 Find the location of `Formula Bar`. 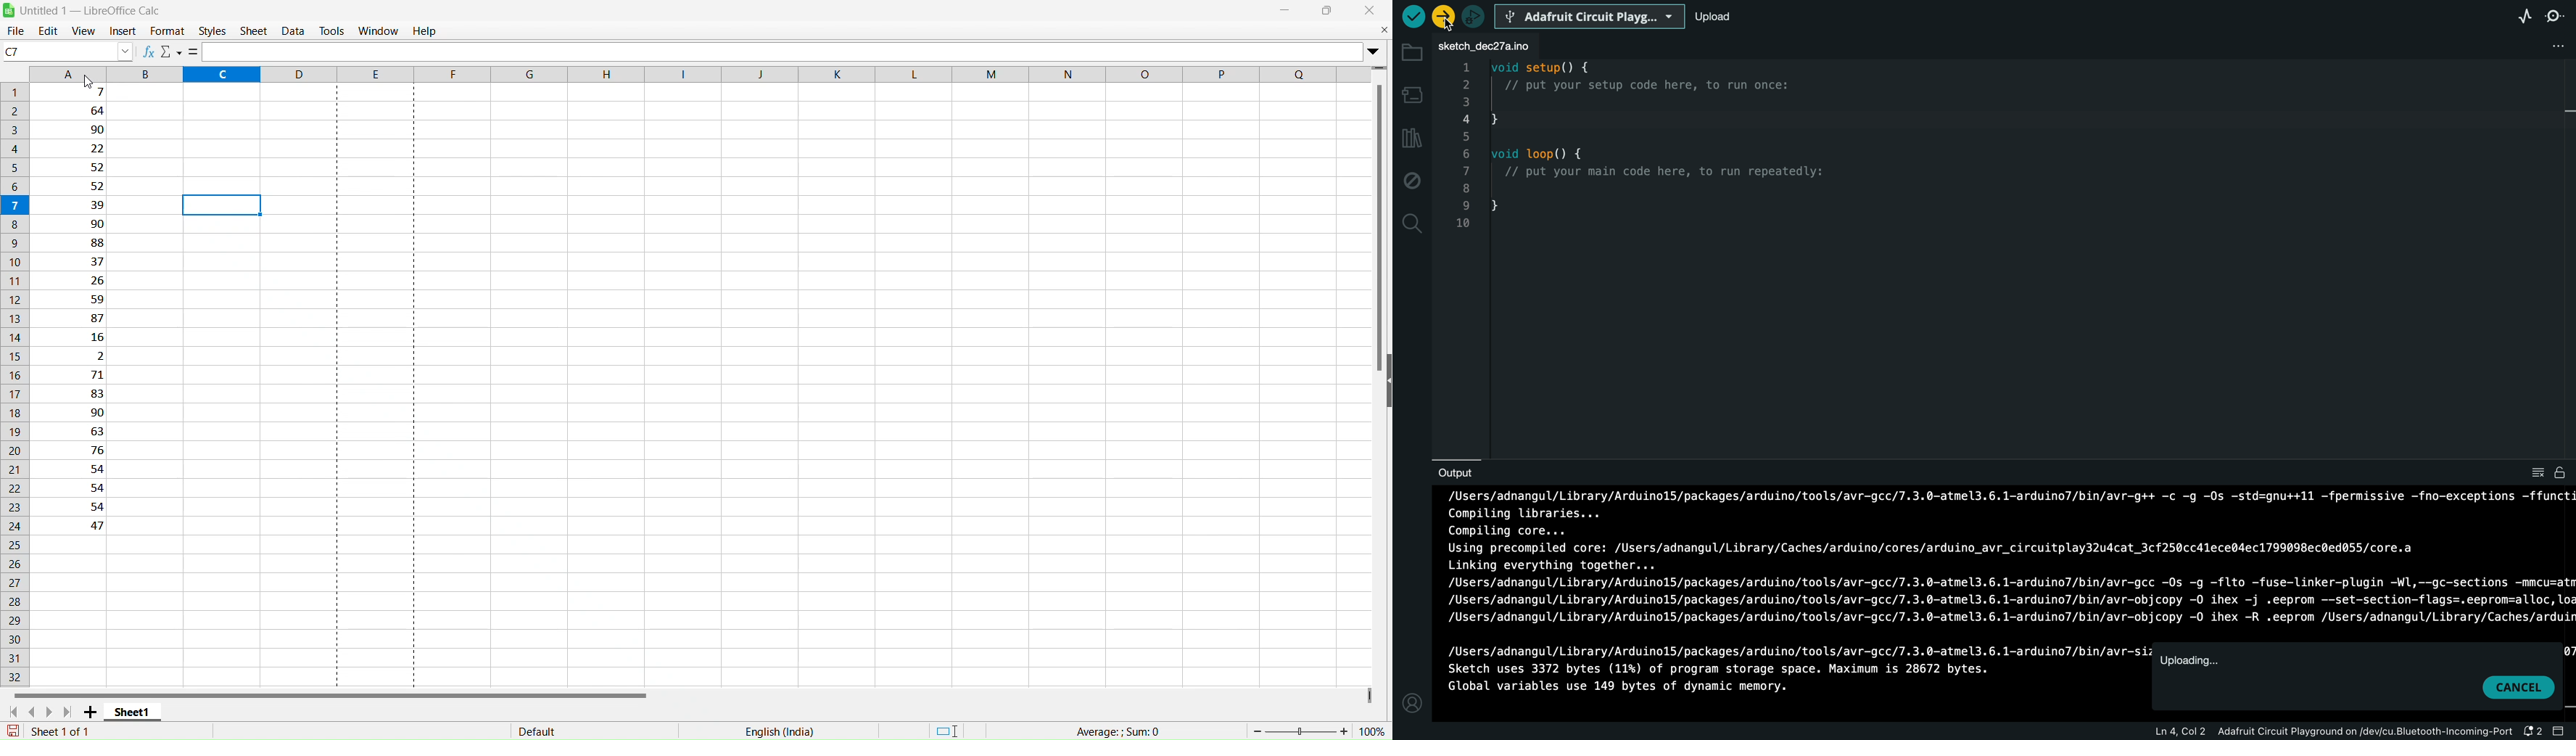

Formula Bar is located at coordinates (782, 50).